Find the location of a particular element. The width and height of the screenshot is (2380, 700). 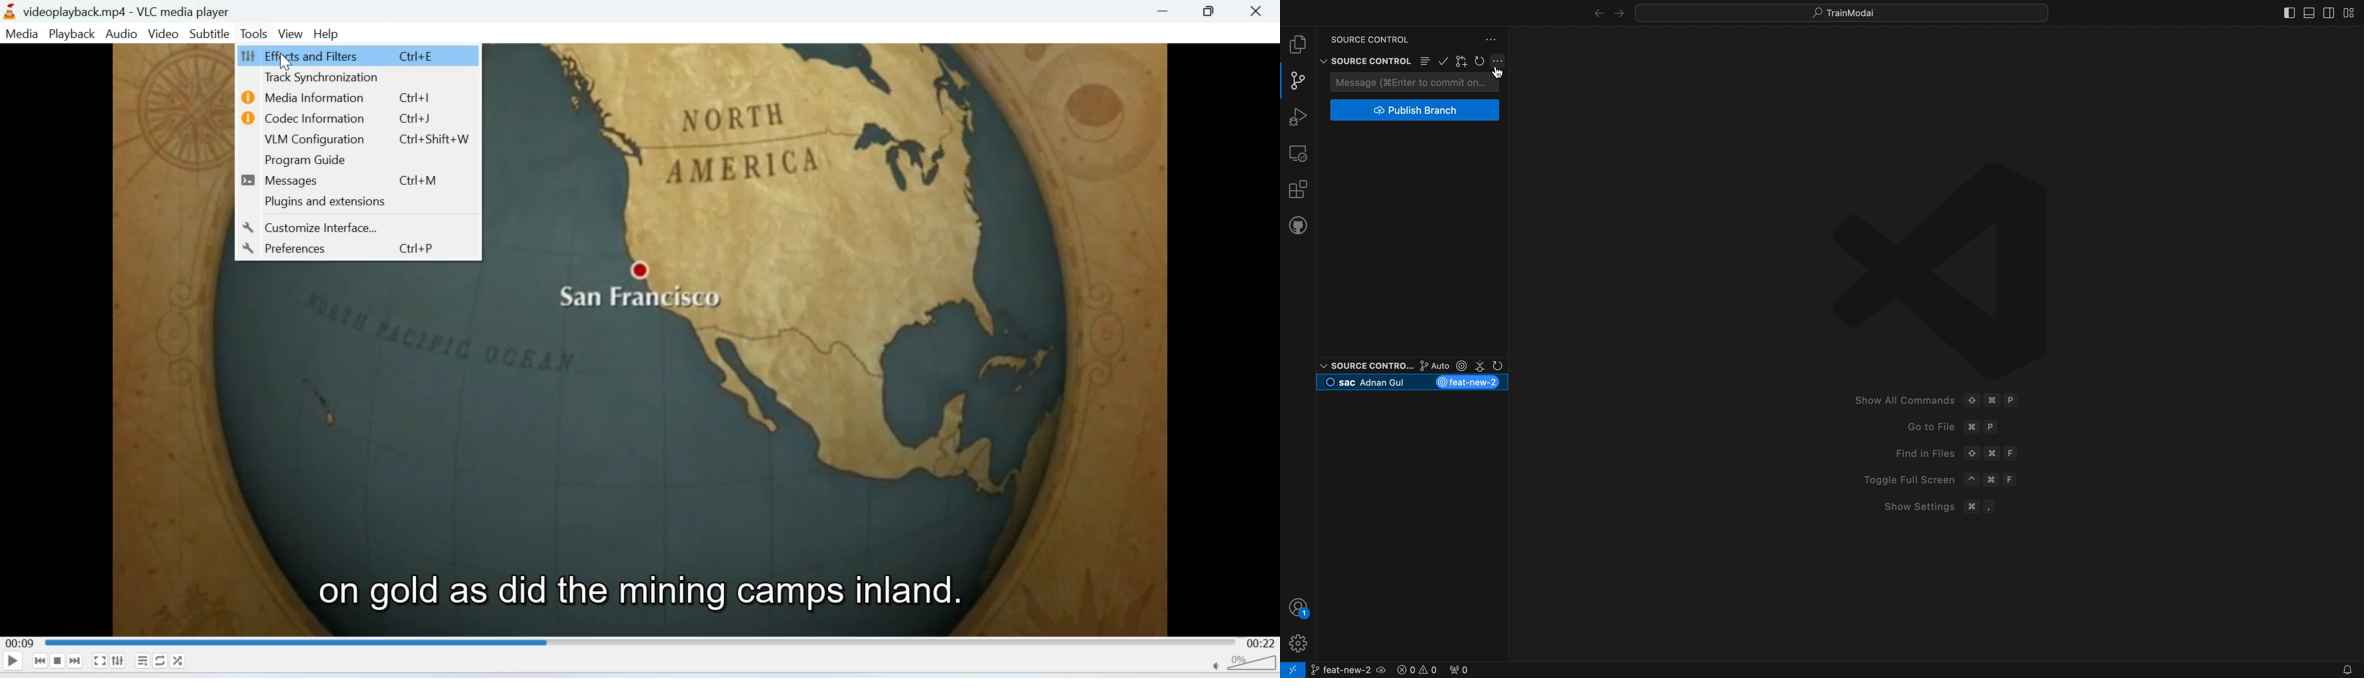

version control settings is located at coordinates (1493, 40).